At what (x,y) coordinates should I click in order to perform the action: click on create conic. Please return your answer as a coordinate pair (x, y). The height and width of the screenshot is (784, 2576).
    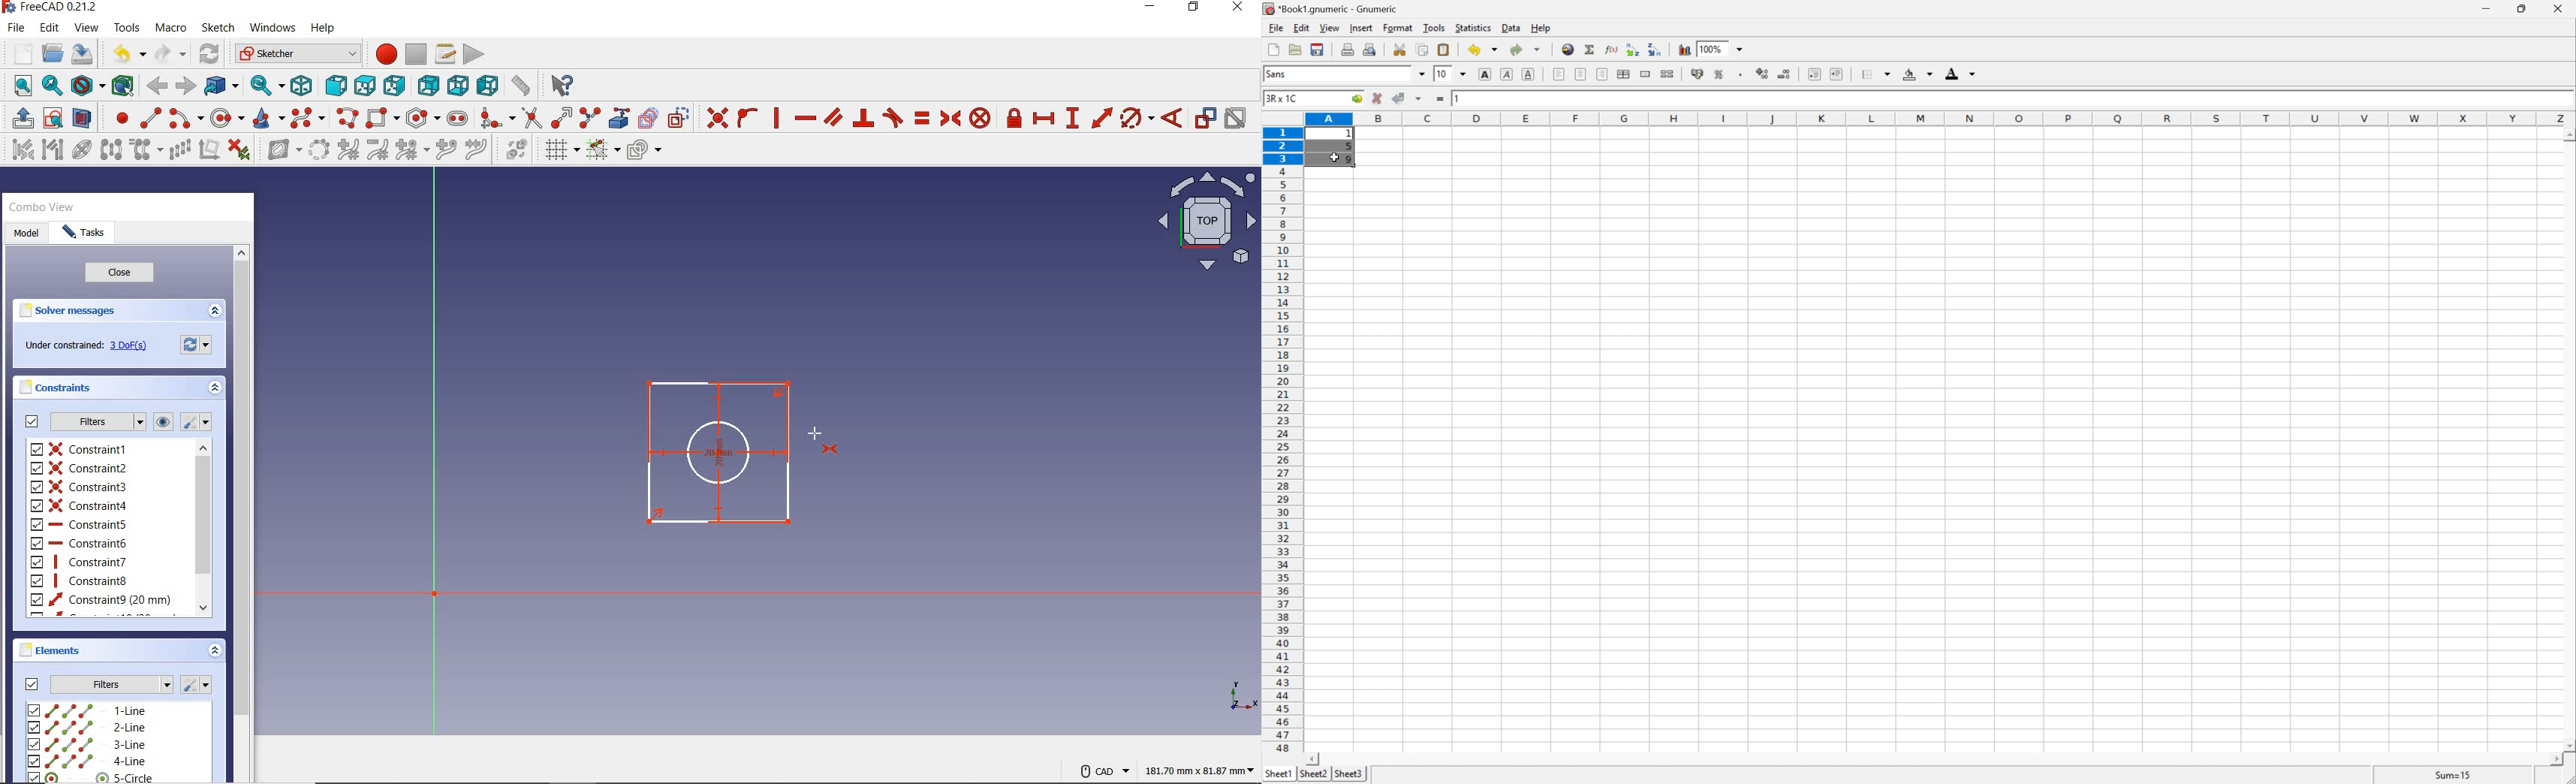
    Looking at the image, I should click on (269, 119).